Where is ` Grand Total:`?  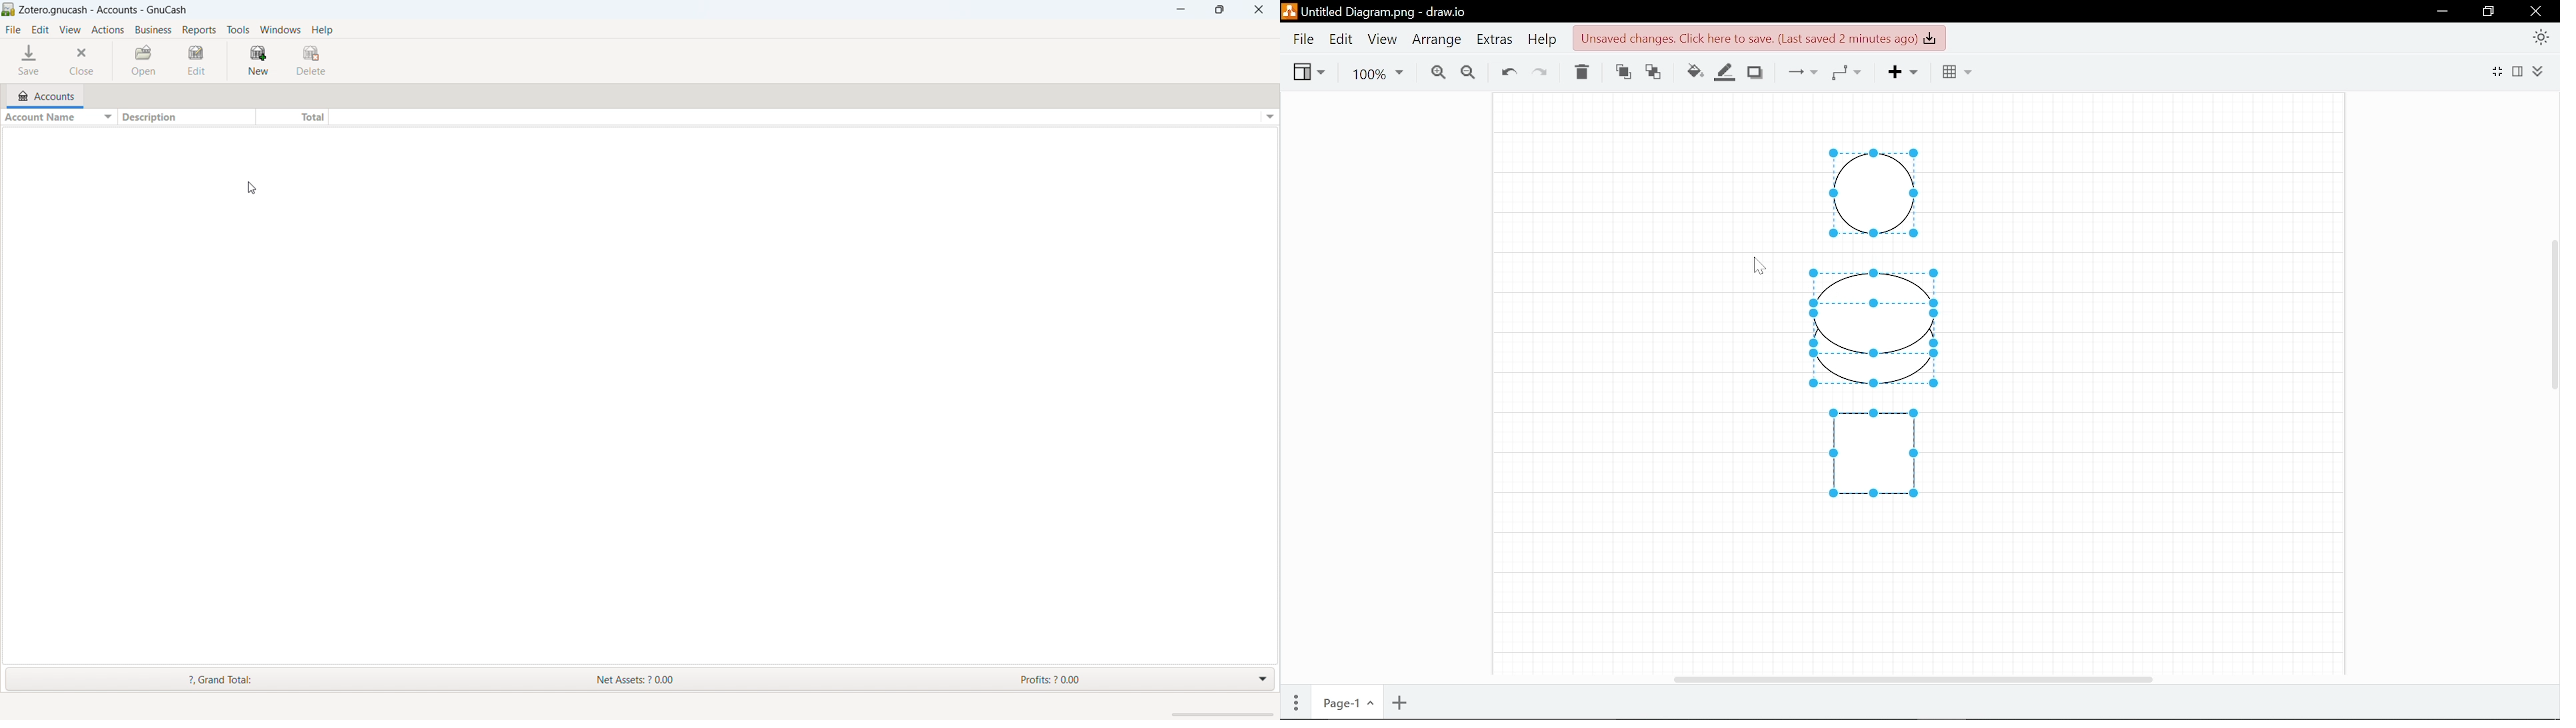
 Grand Total: is located at coordinates (241, 680).